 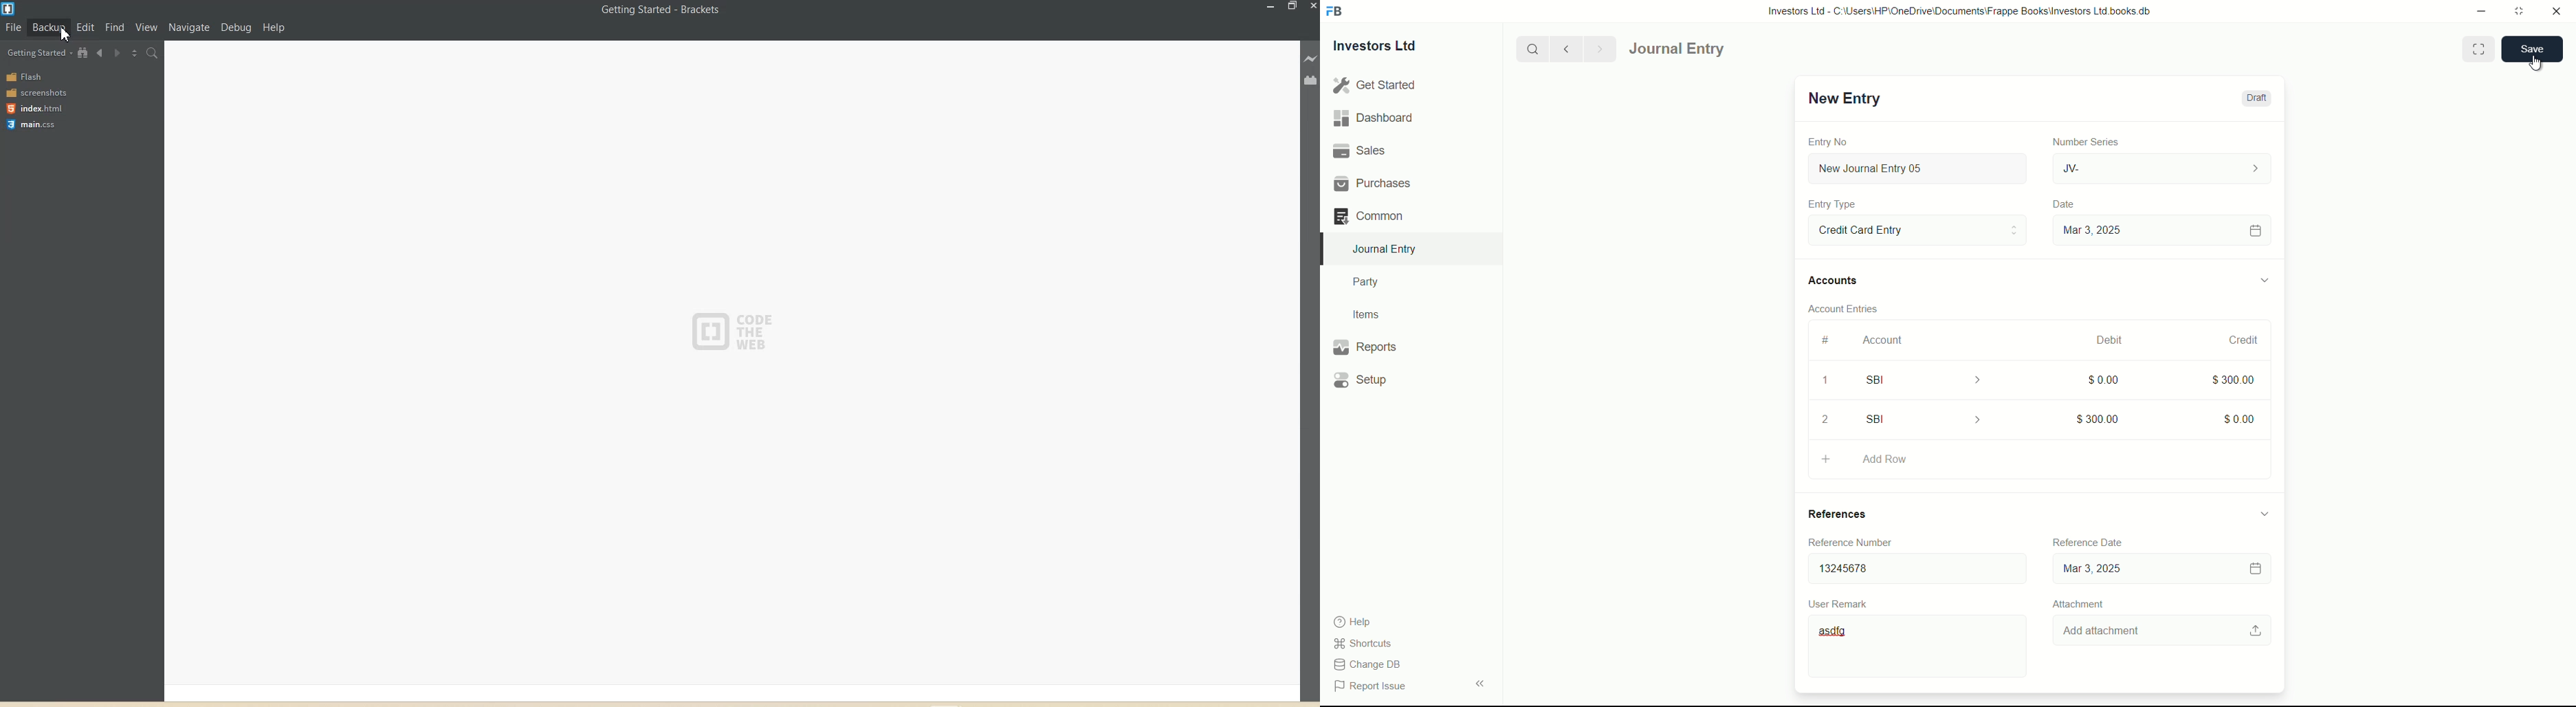 What do you see at coordinates (1364, 345) in the screenshot?
I see `Reports .` at bounding box center [1364, 345].